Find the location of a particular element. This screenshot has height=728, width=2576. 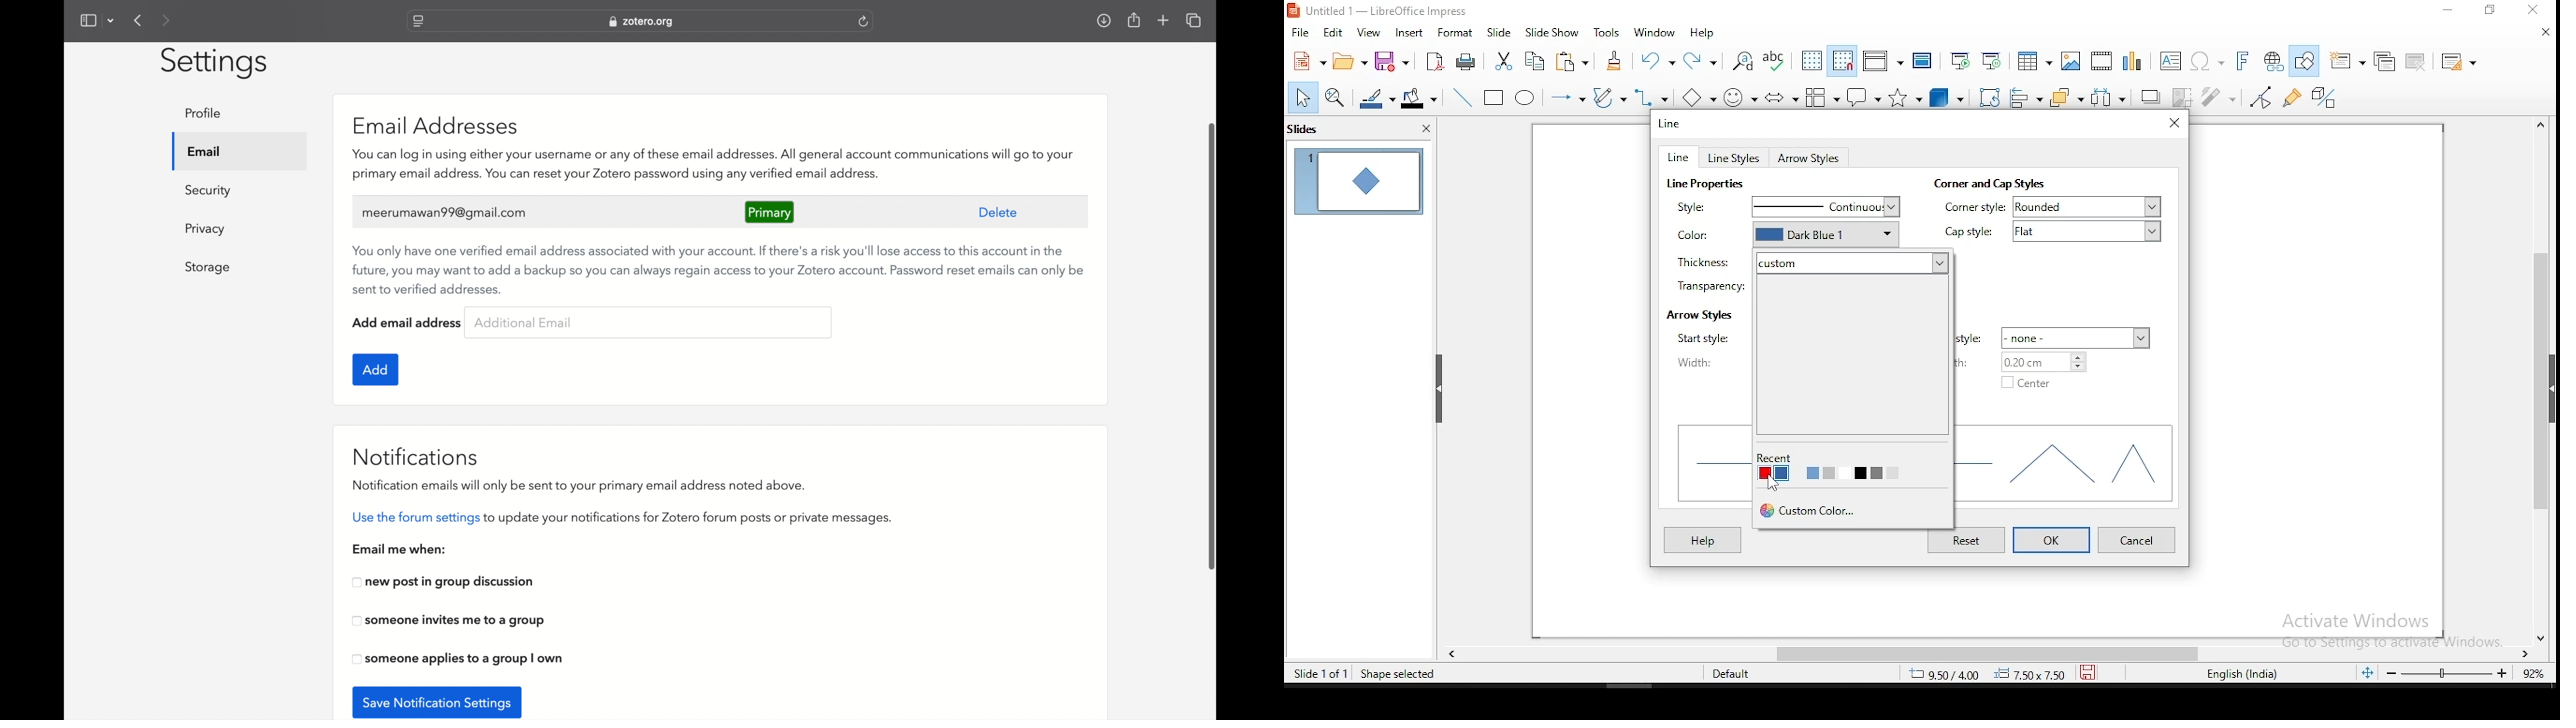

fit slide to current window is located at coordinates (2367, 671).